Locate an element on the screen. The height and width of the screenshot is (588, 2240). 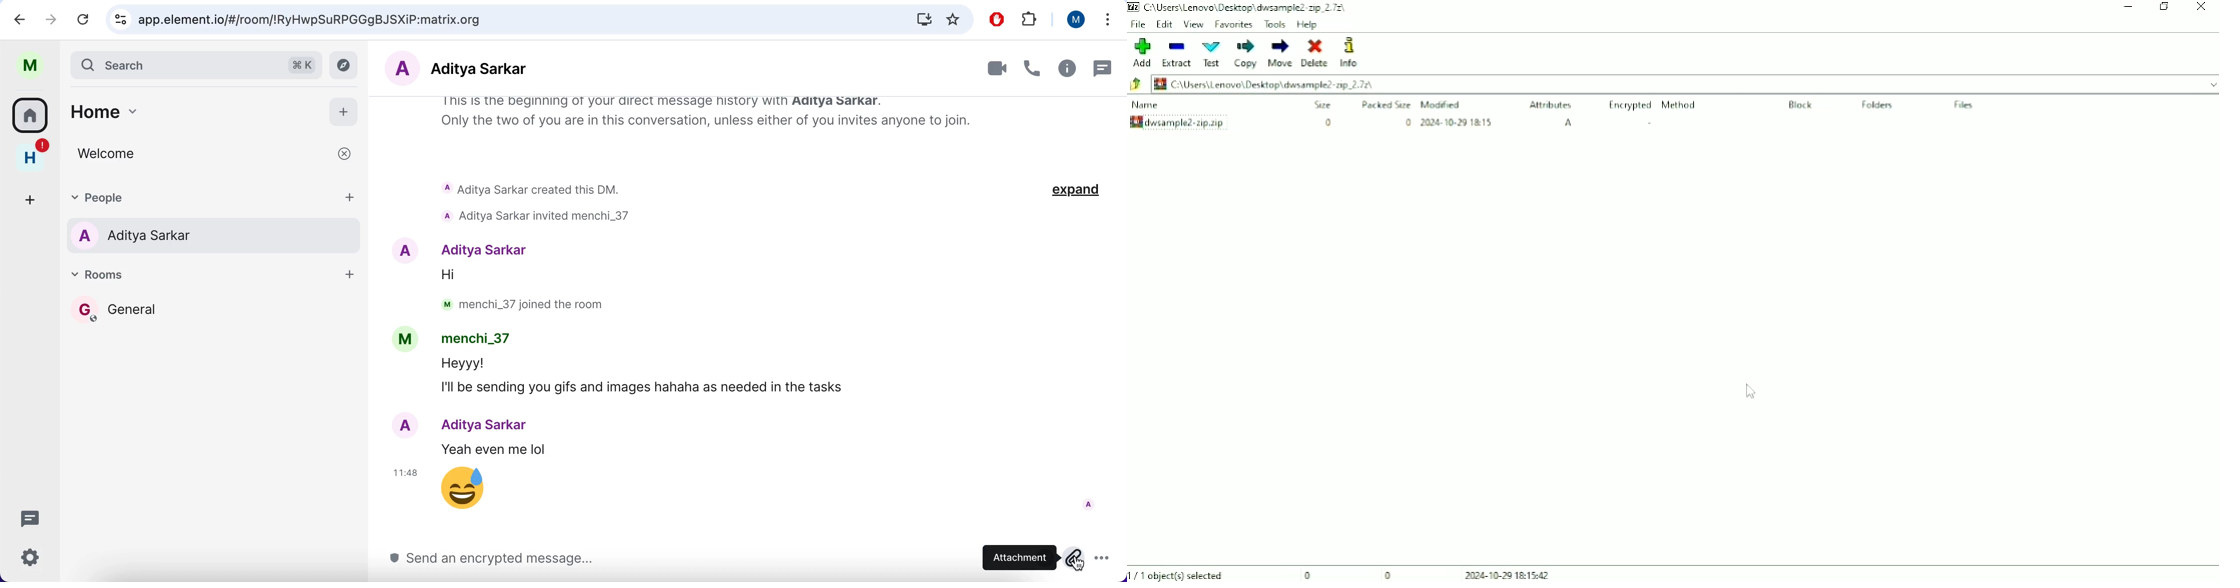
A is located at coordinates (1088, 505).